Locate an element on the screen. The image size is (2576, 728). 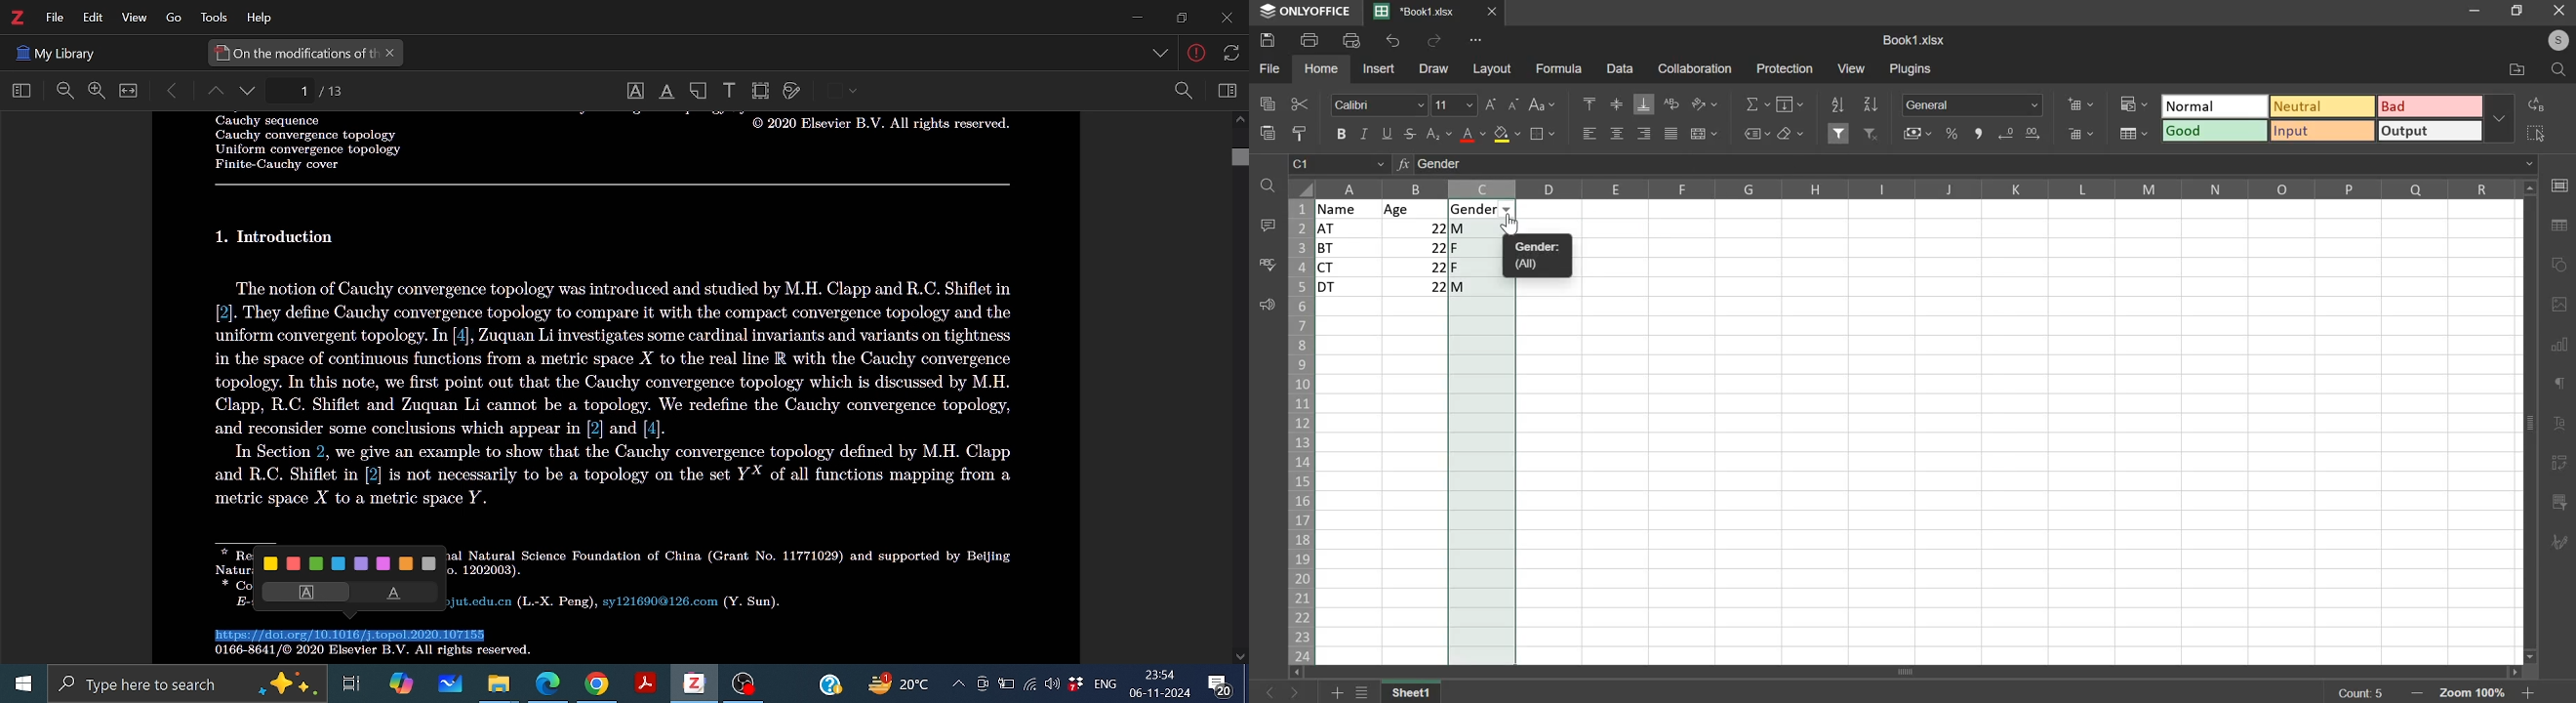
closes is located at coordinates (1493, 12).